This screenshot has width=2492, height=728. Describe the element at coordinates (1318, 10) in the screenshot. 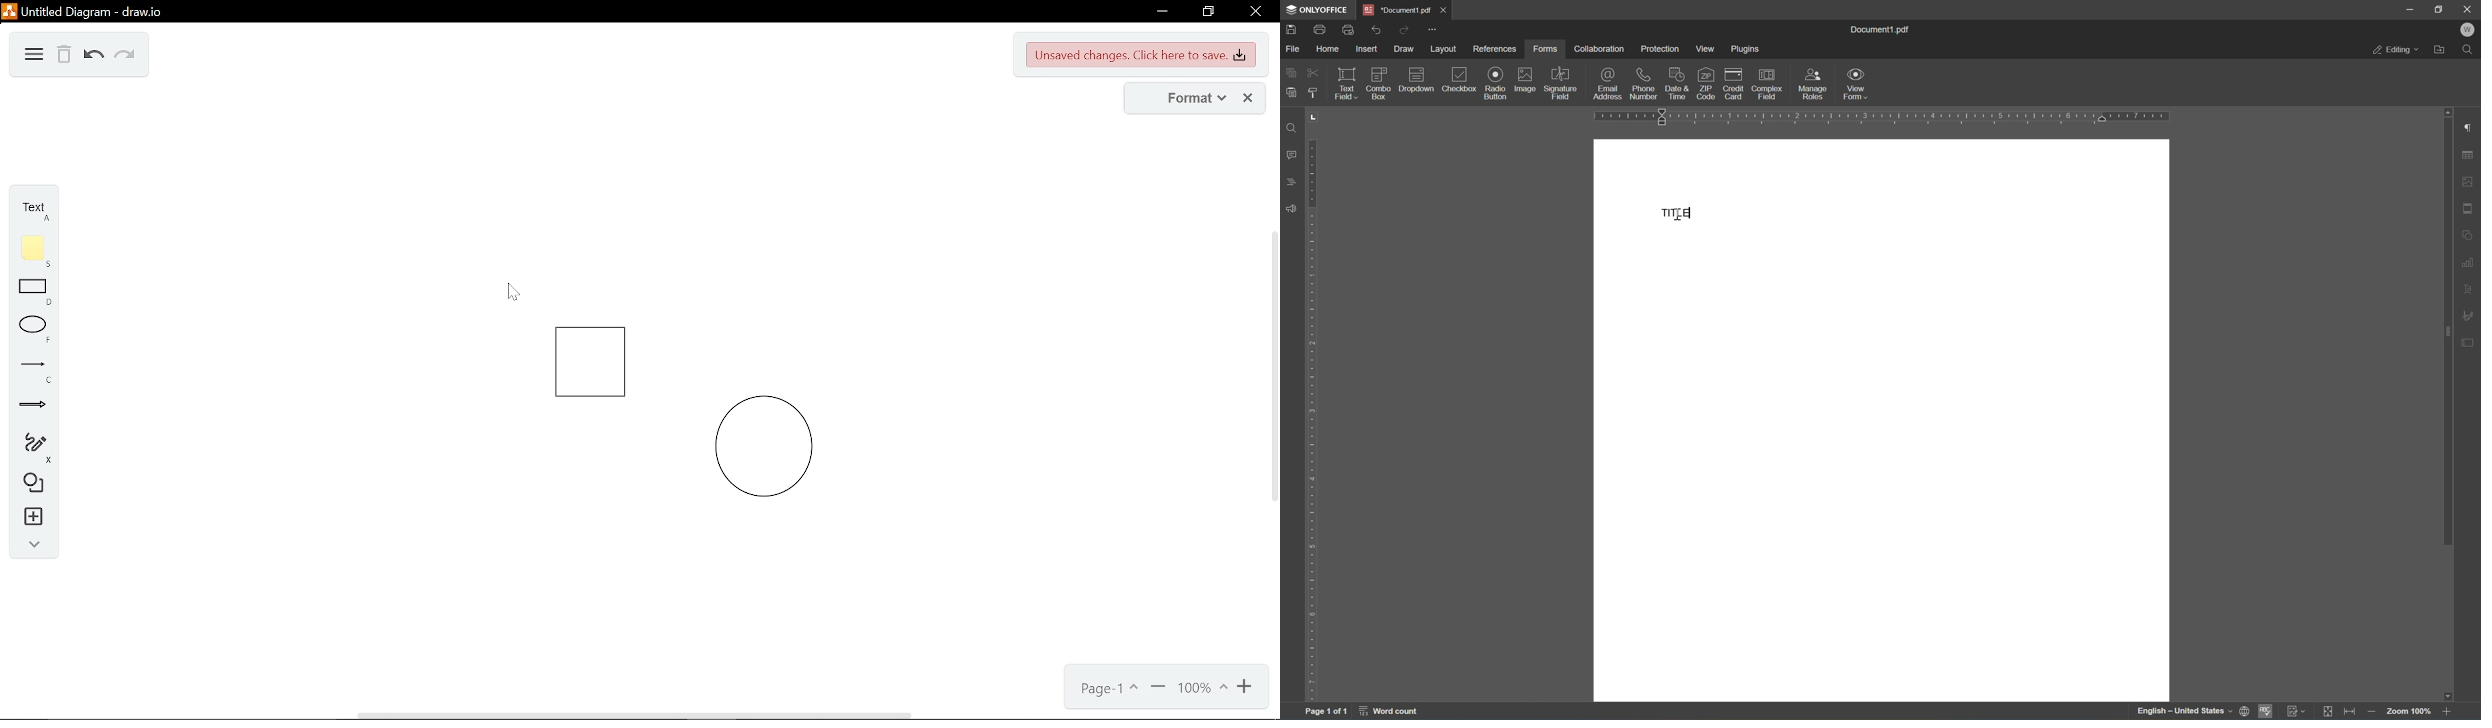

I see `onlyoffice` at that location.